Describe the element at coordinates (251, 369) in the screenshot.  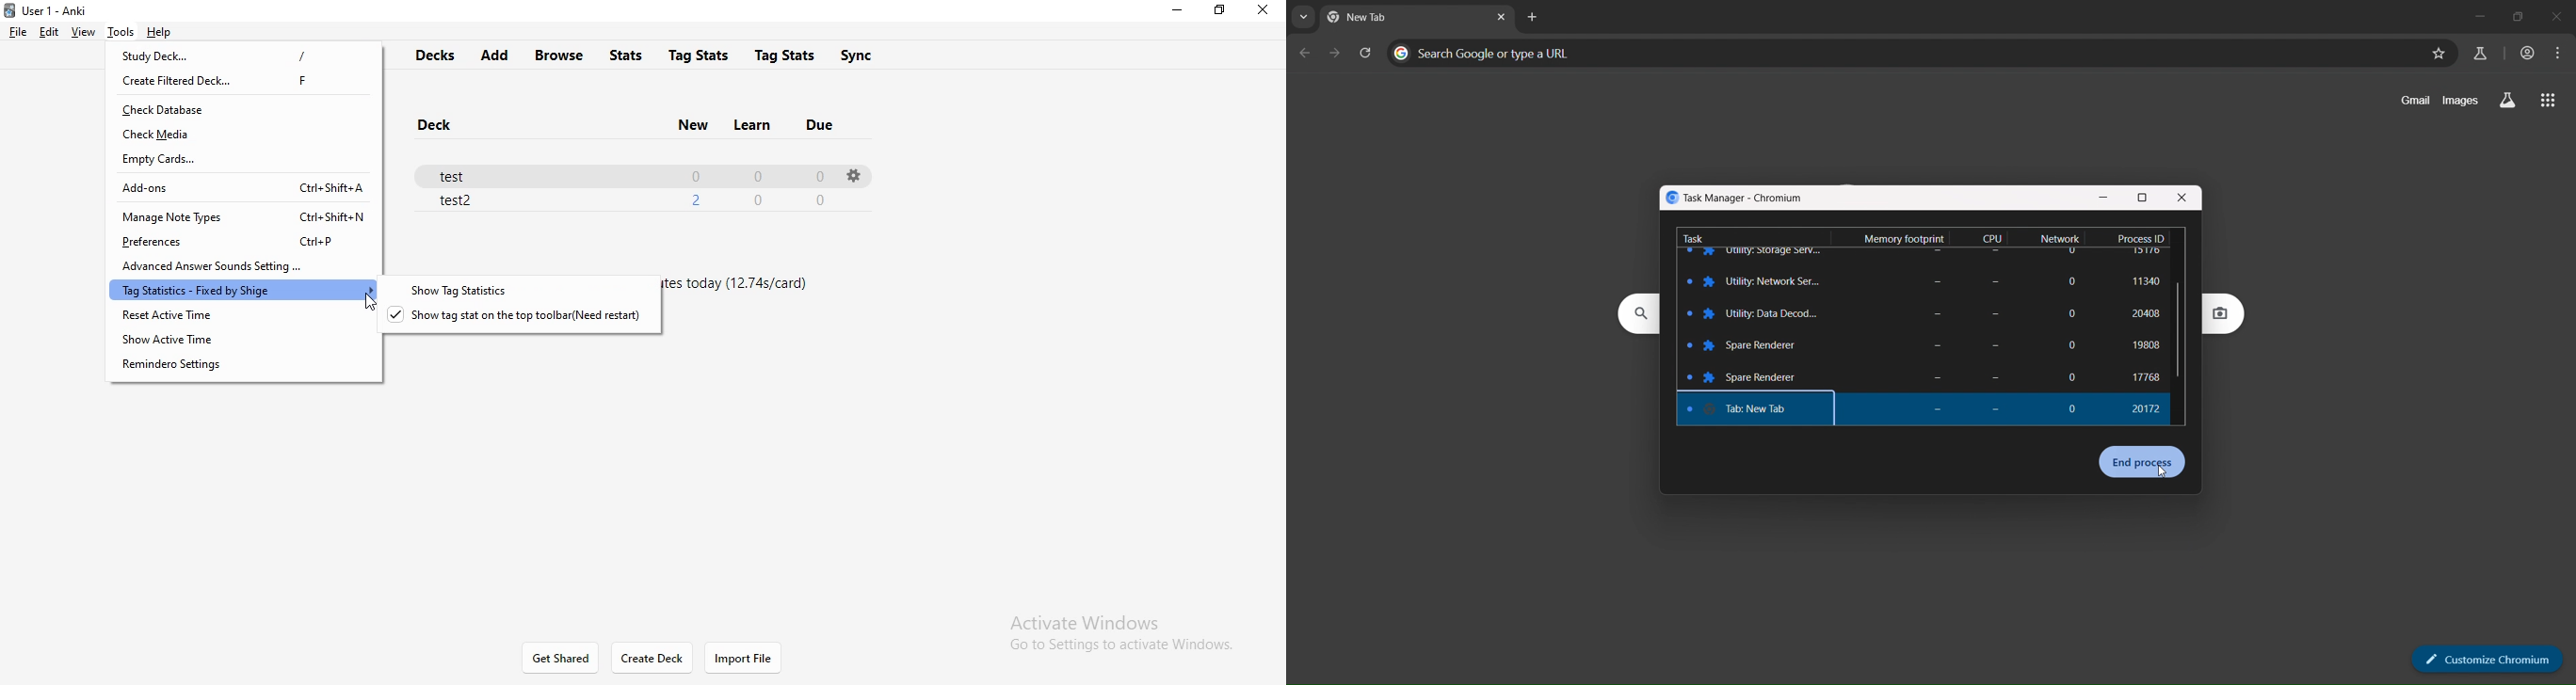
I see `remidero settings` at that location.